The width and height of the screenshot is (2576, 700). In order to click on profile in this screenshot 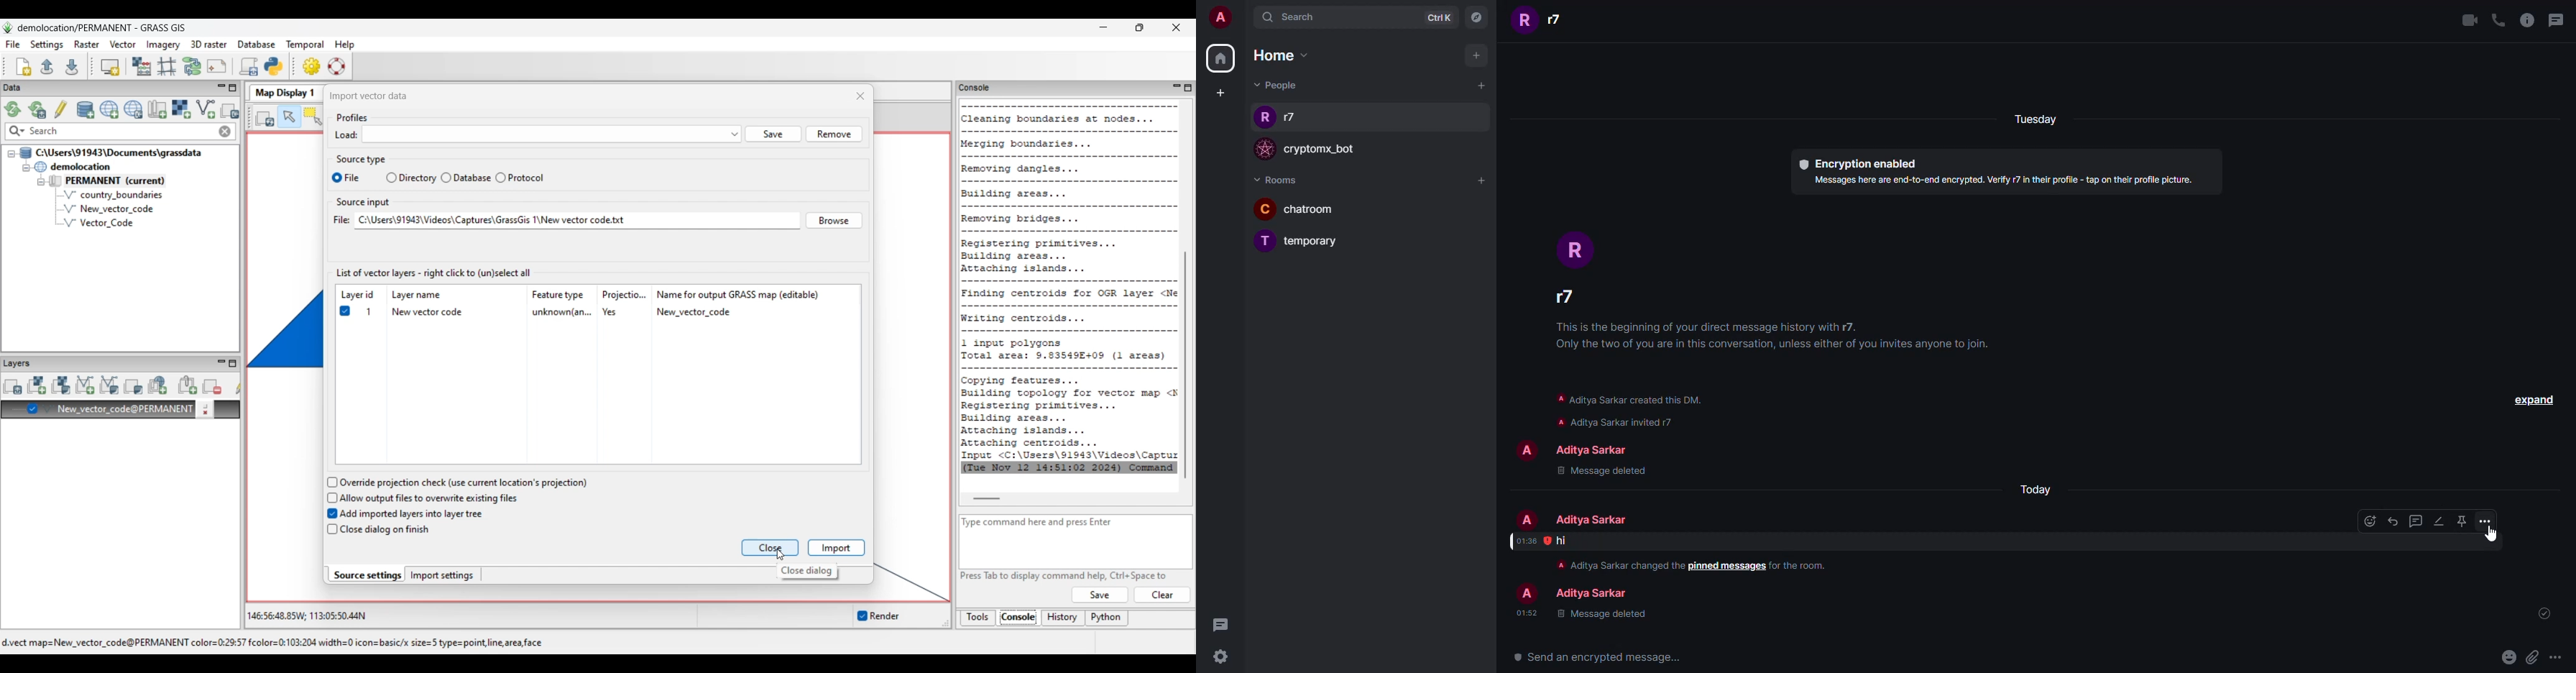, I will do `click(1264, 209)`.